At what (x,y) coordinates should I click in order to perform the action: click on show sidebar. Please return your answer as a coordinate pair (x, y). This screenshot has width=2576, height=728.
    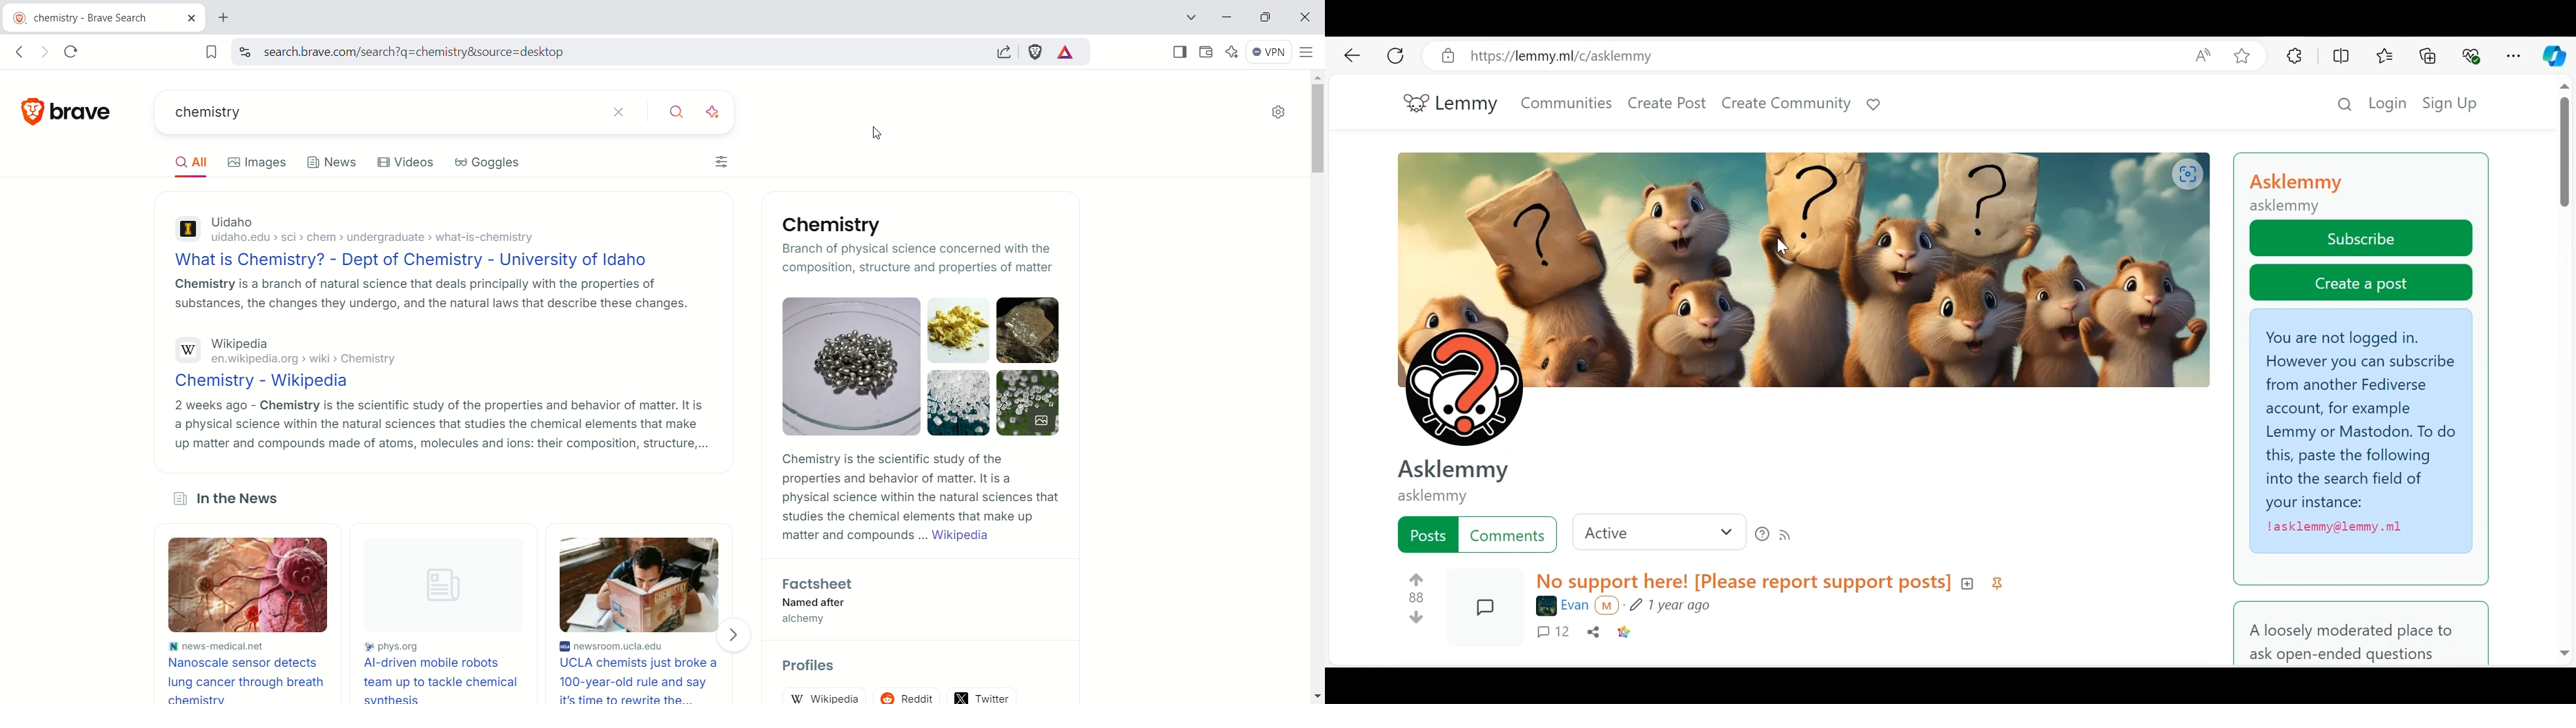
    Looking at the image, I should click on (1178, 52).